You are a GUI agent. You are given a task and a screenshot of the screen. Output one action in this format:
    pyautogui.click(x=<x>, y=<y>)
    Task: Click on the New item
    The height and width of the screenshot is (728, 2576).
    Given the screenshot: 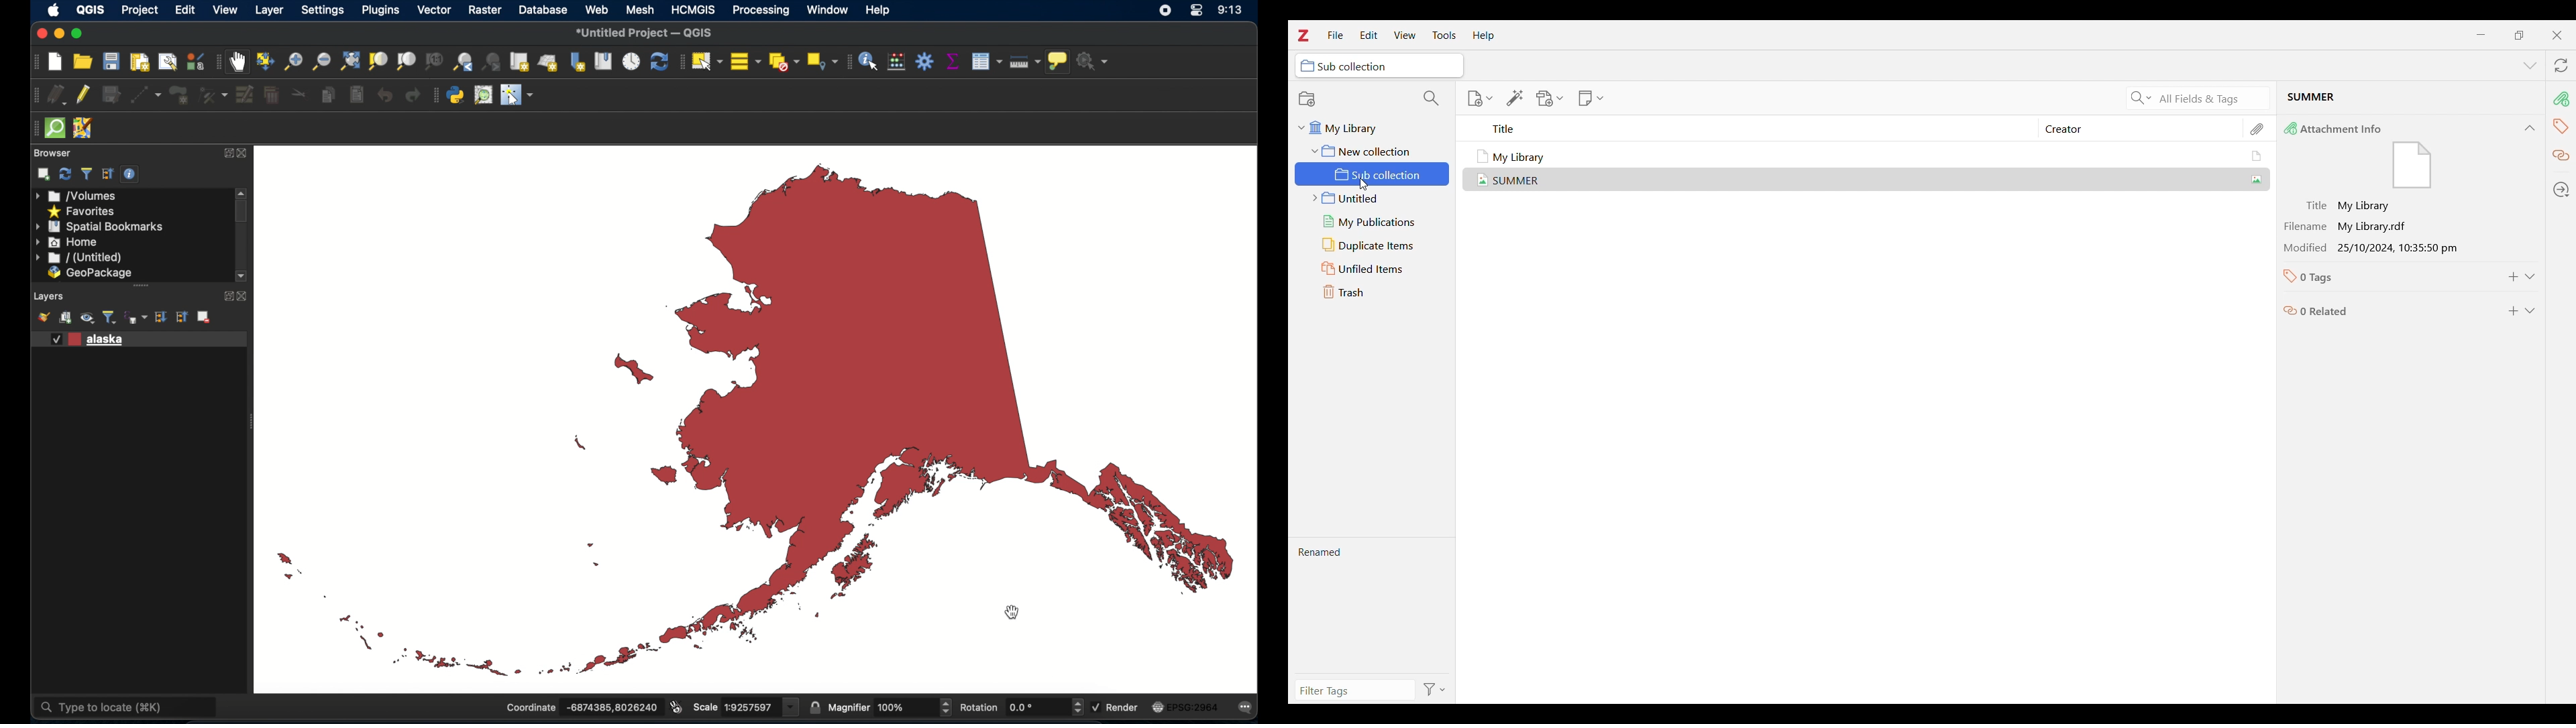 What is the action you would take?
    pyautogui.click(x=1480, y=99)
    